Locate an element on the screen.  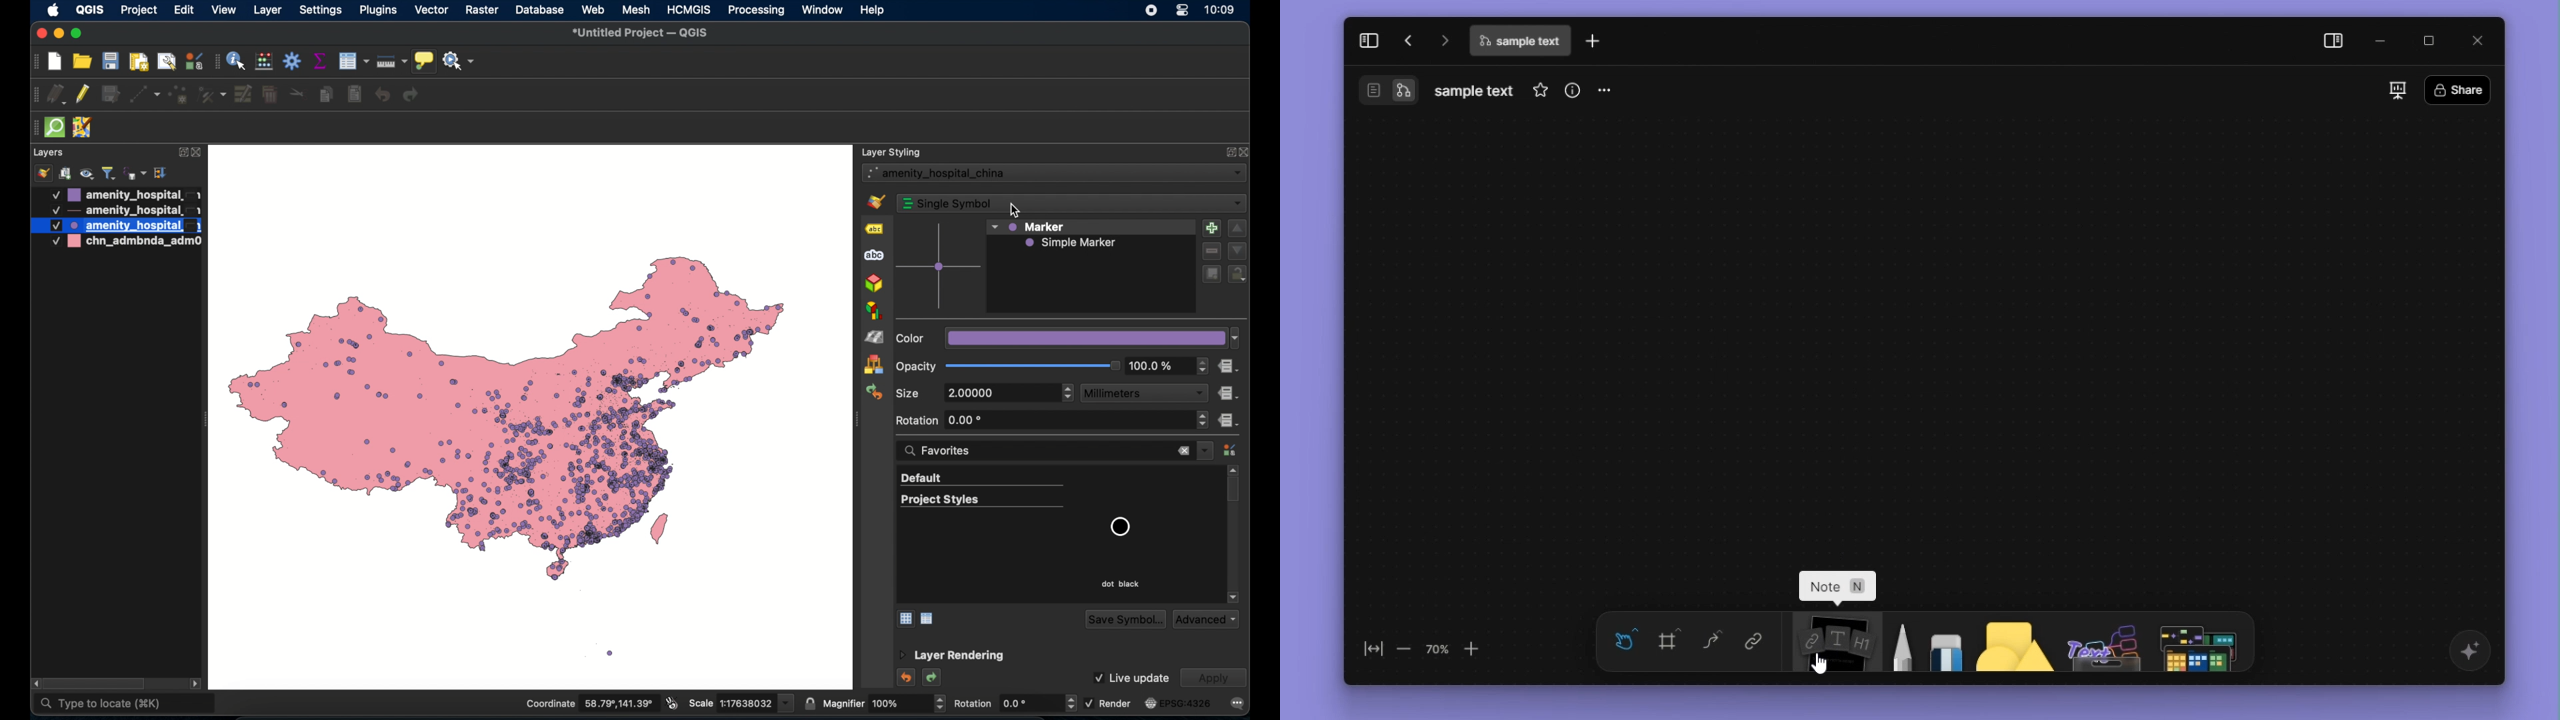
scroll left arrow is located at coordinates (32, 682).